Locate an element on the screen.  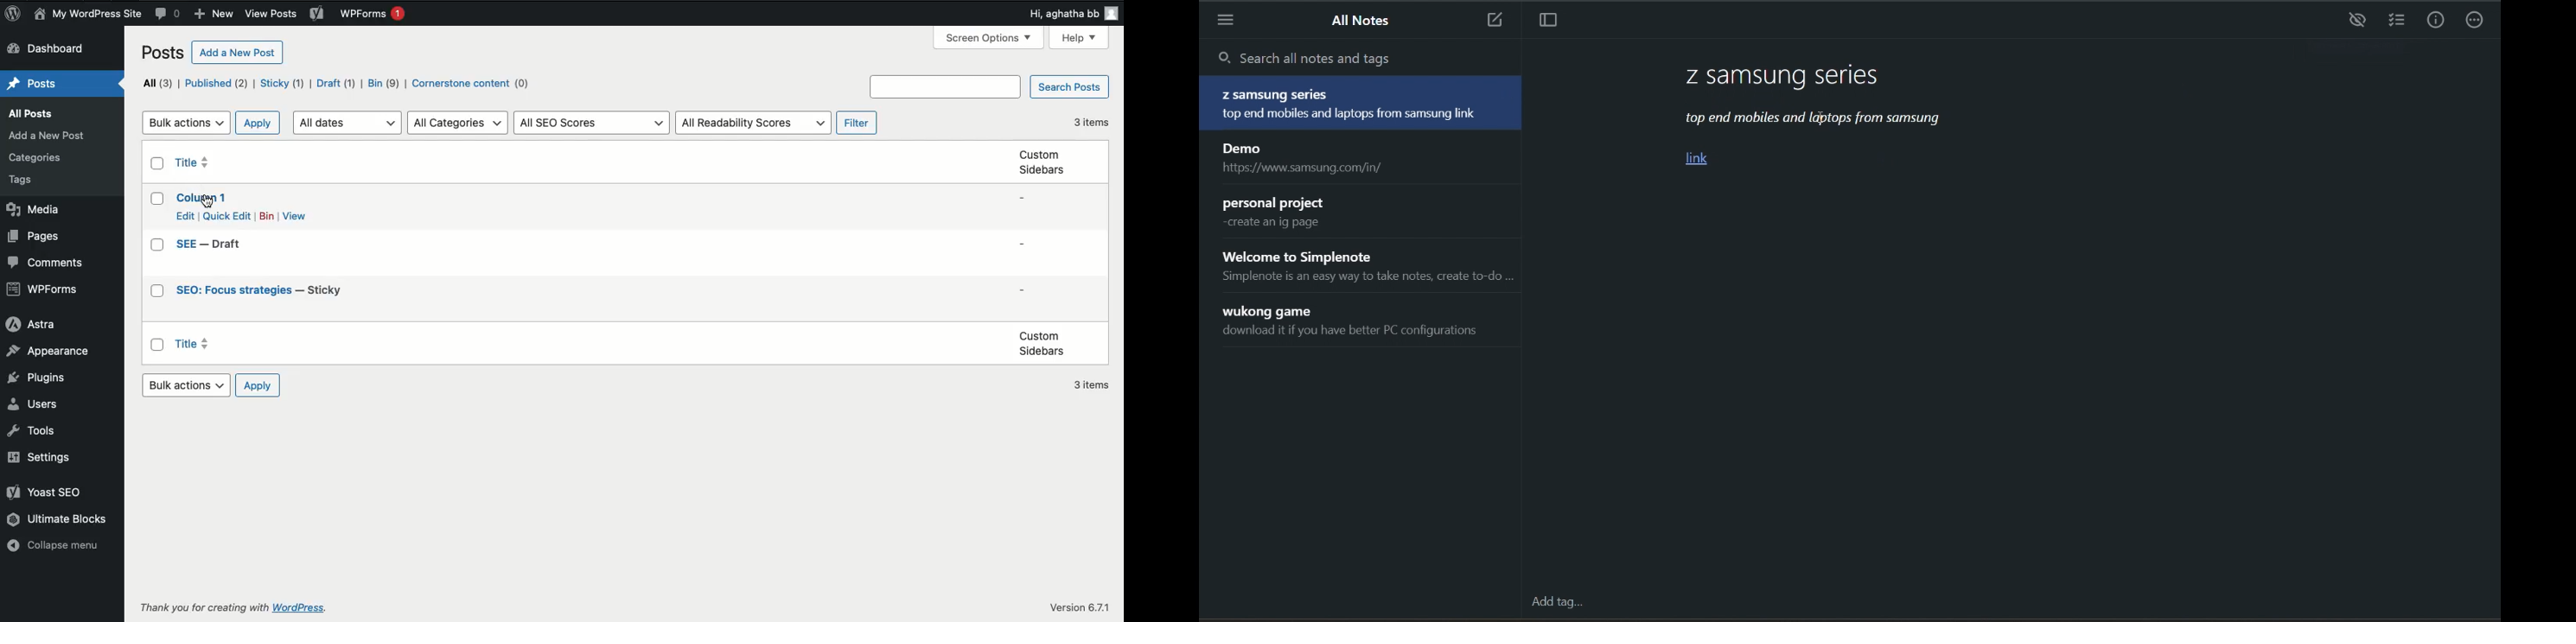
Checkbox is located at coordinates (159, 345).